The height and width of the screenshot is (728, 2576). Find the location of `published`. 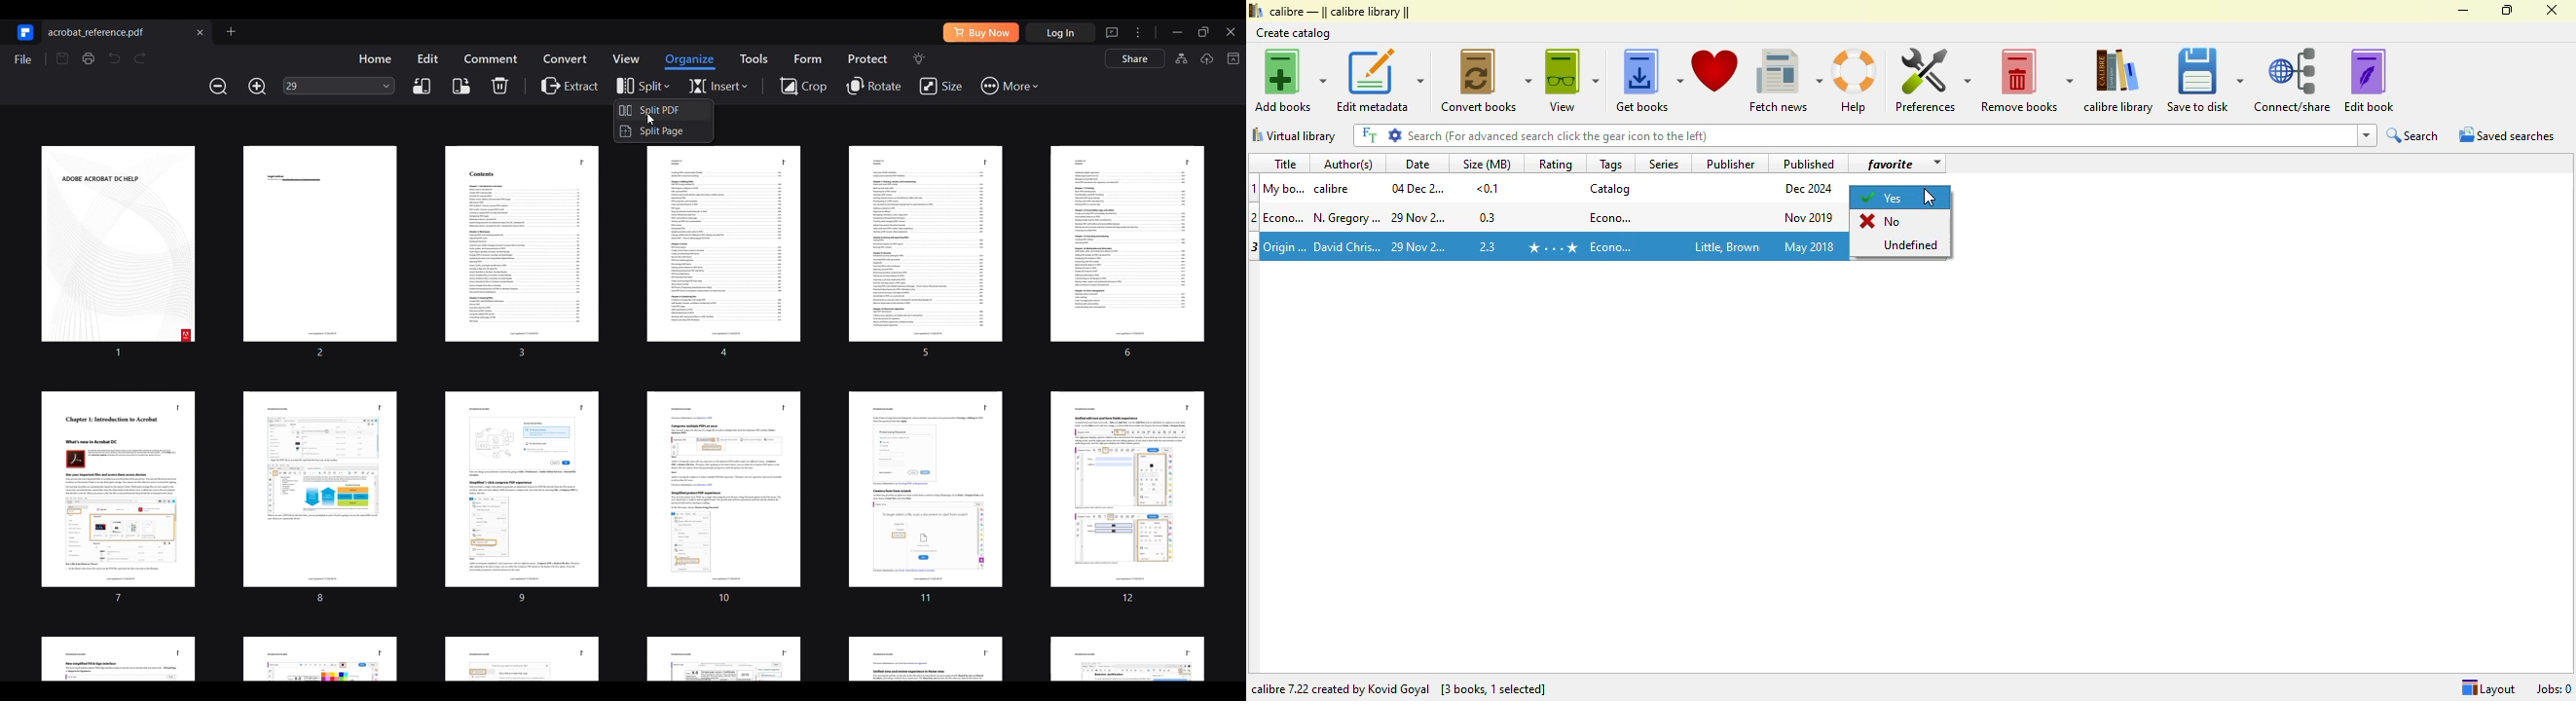

published is located at coordinates (1809, 163).